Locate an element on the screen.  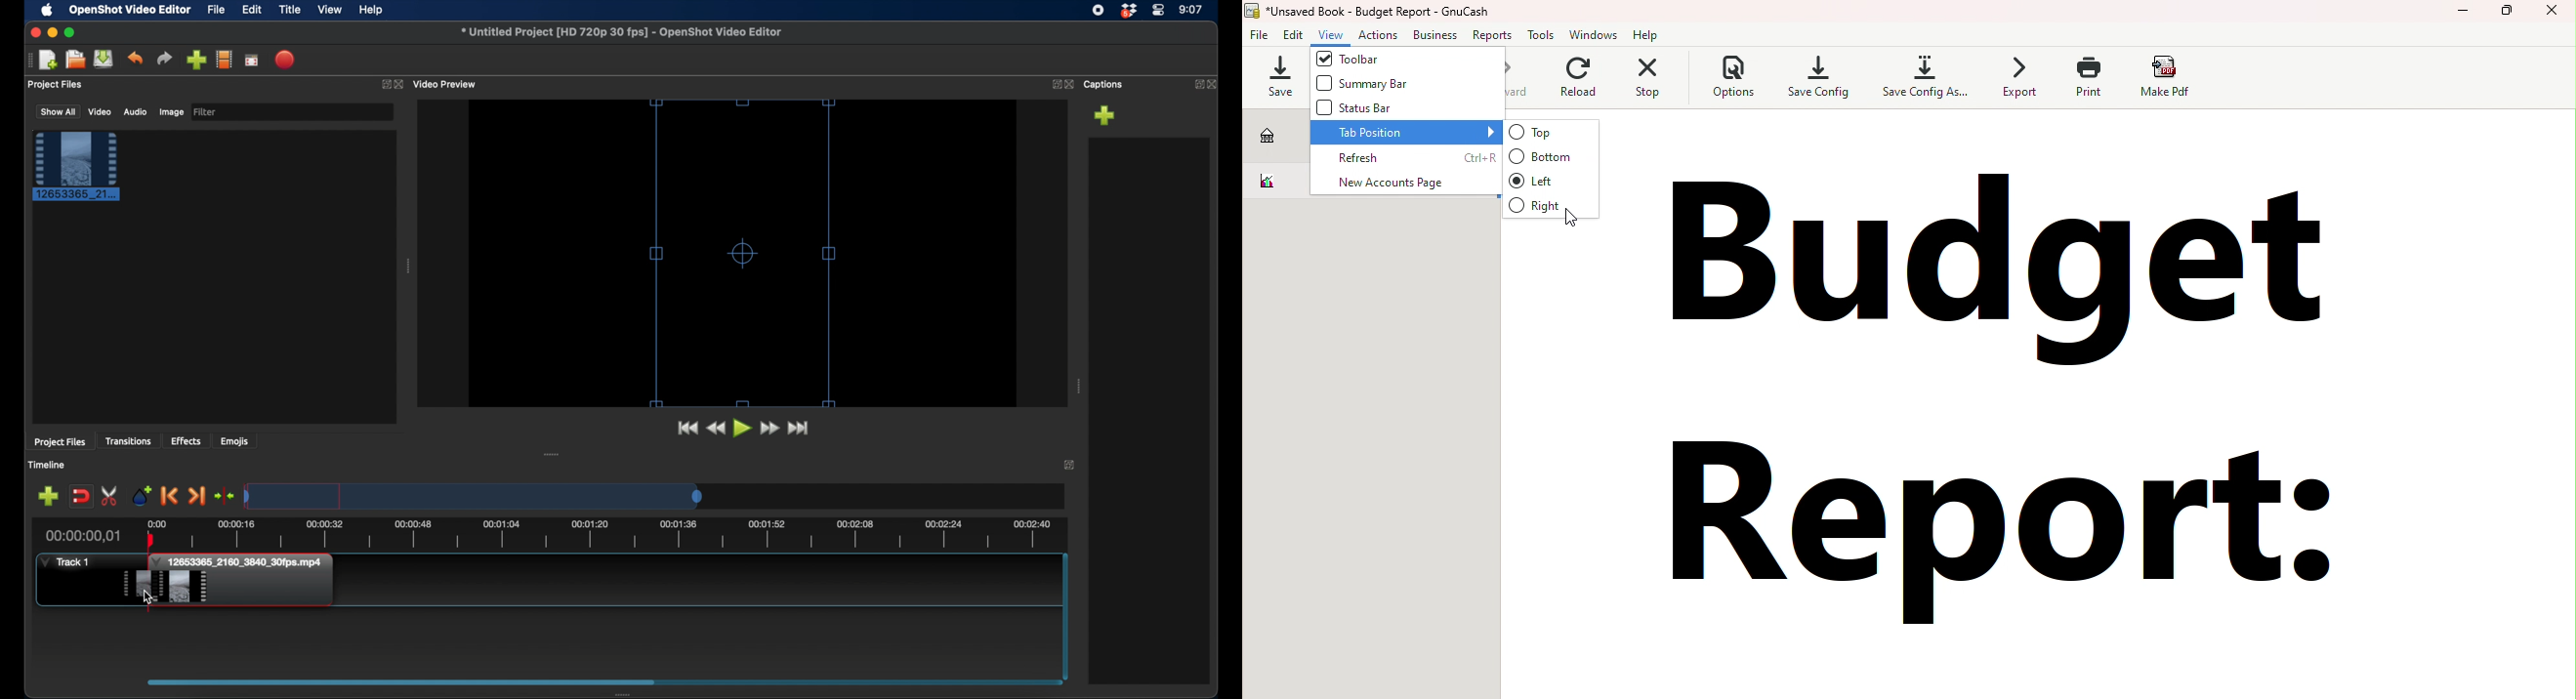
drag handle is located at coordinates (408, 266).